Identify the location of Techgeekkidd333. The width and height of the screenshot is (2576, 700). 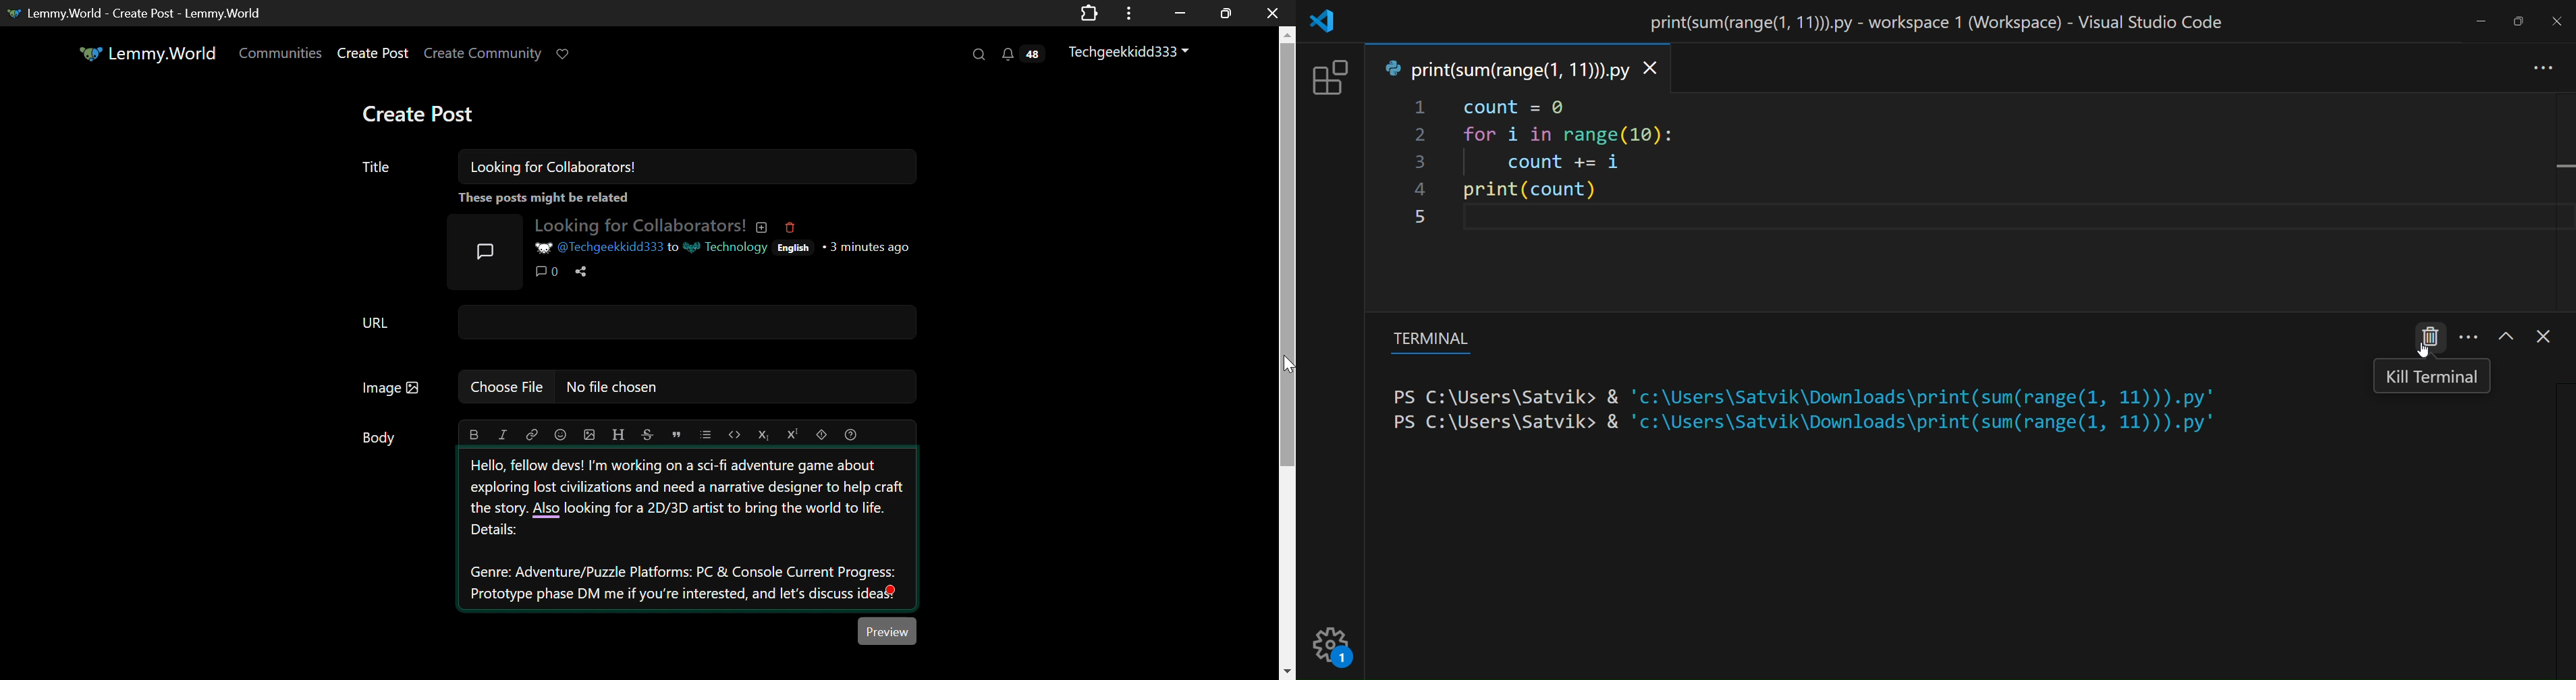
(1130, 52).